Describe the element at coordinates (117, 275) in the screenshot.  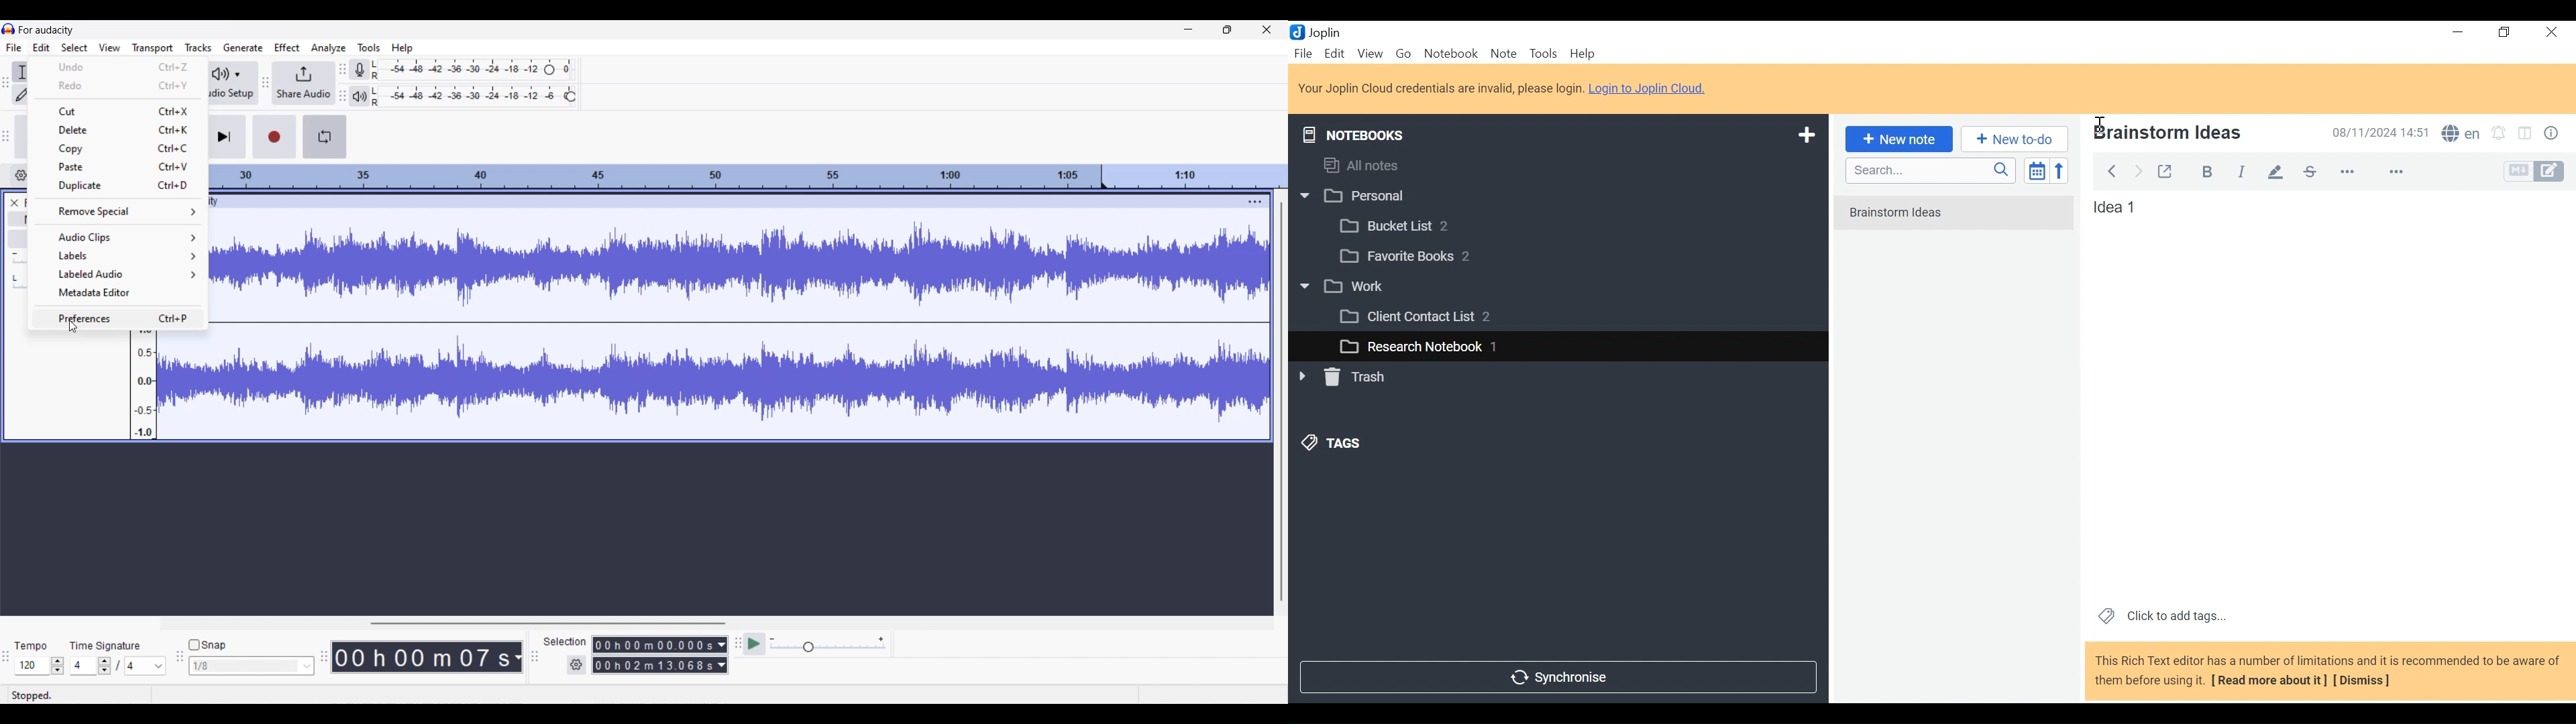
I see `Labeled audio options` at that location.